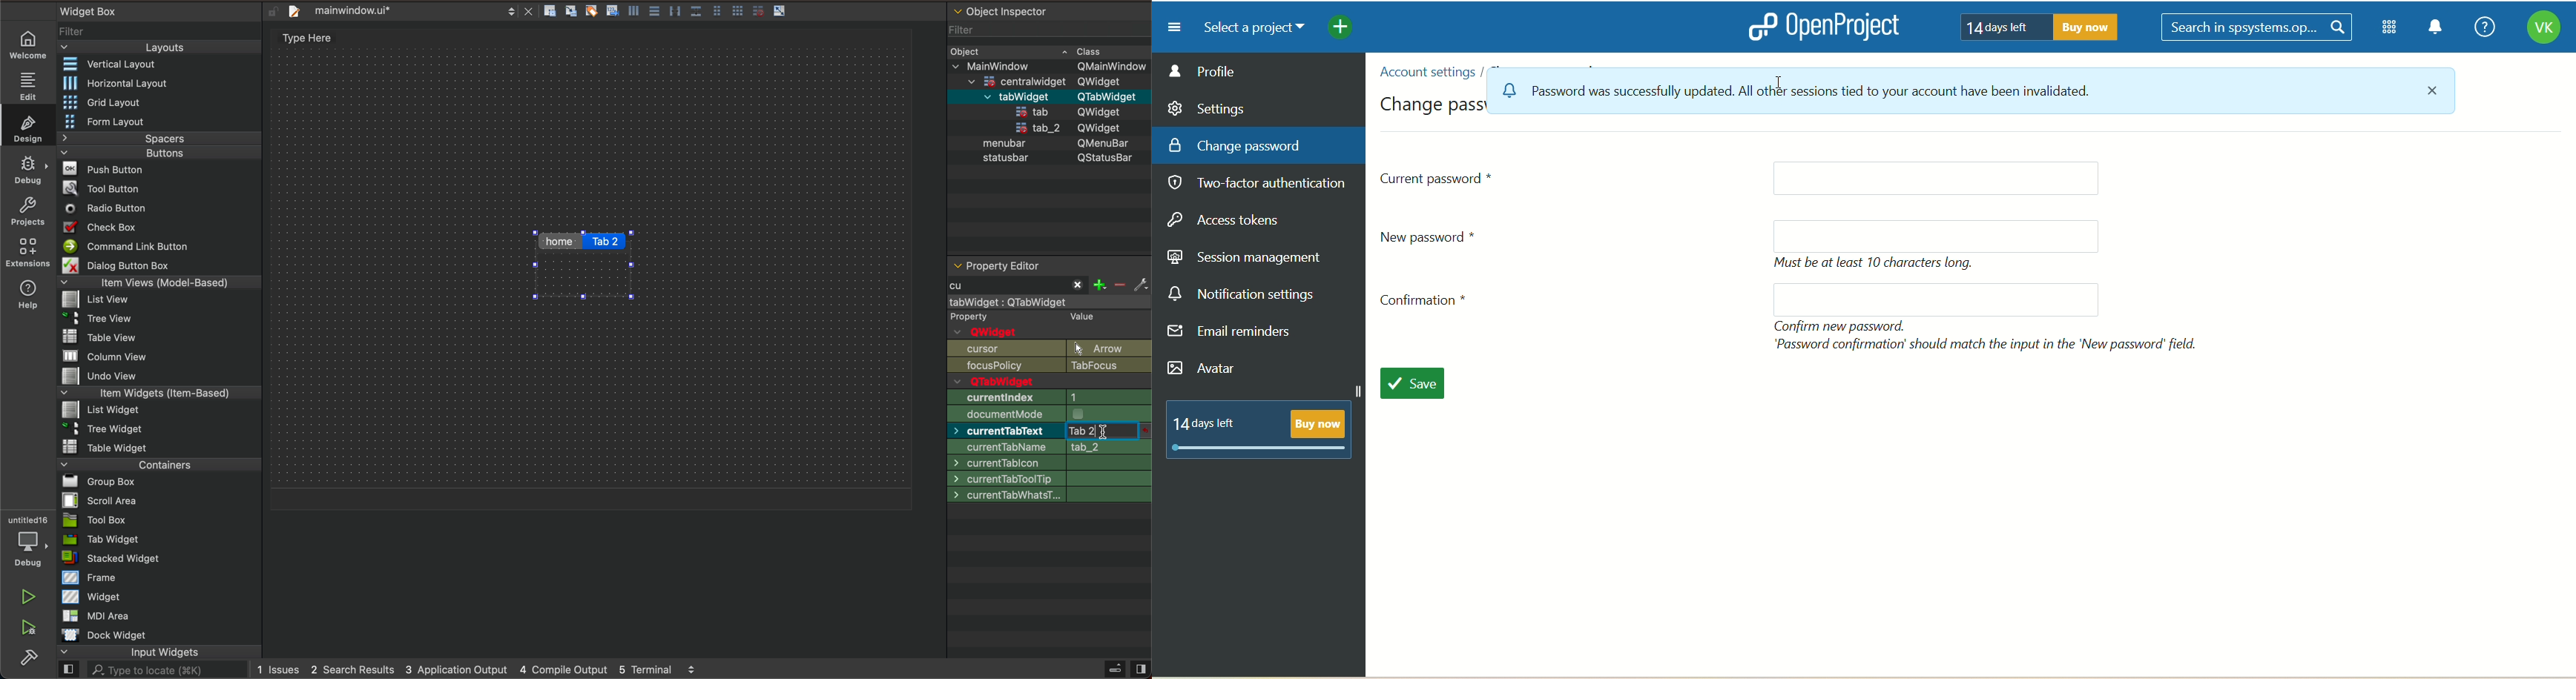 The height and width of the screenshot is (700, 2576). I want to click on edit, so click(29, 84).